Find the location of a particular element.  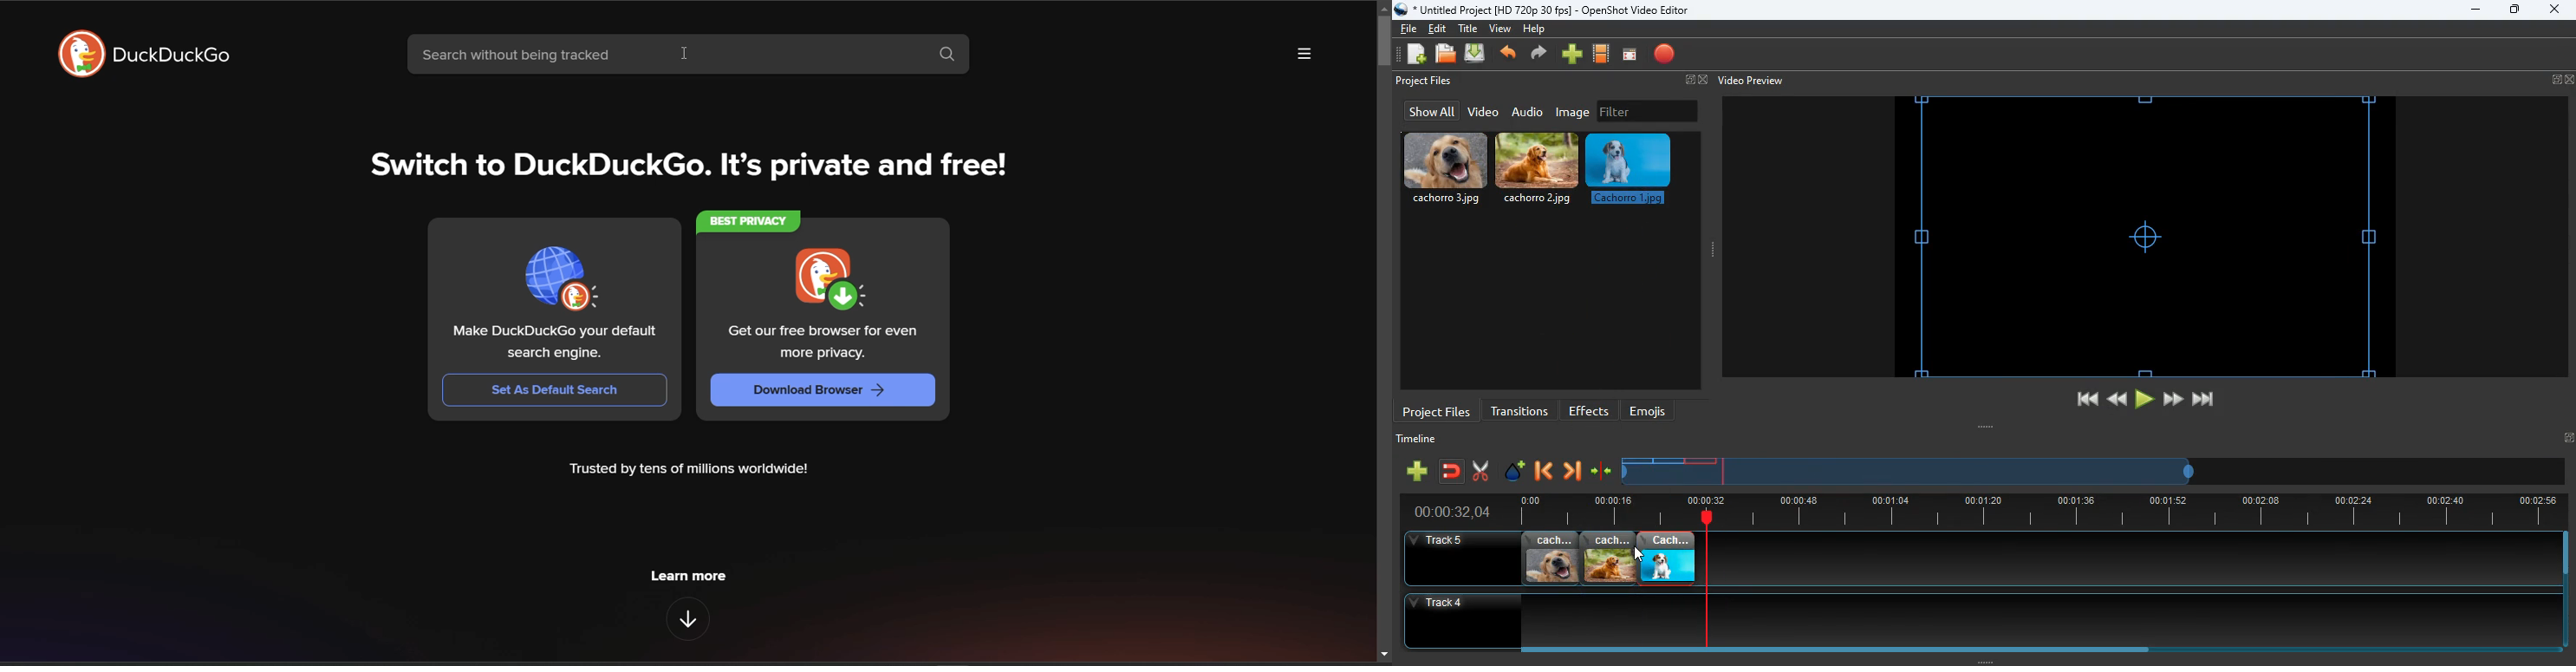

image is located at coordinates (1574, 112).